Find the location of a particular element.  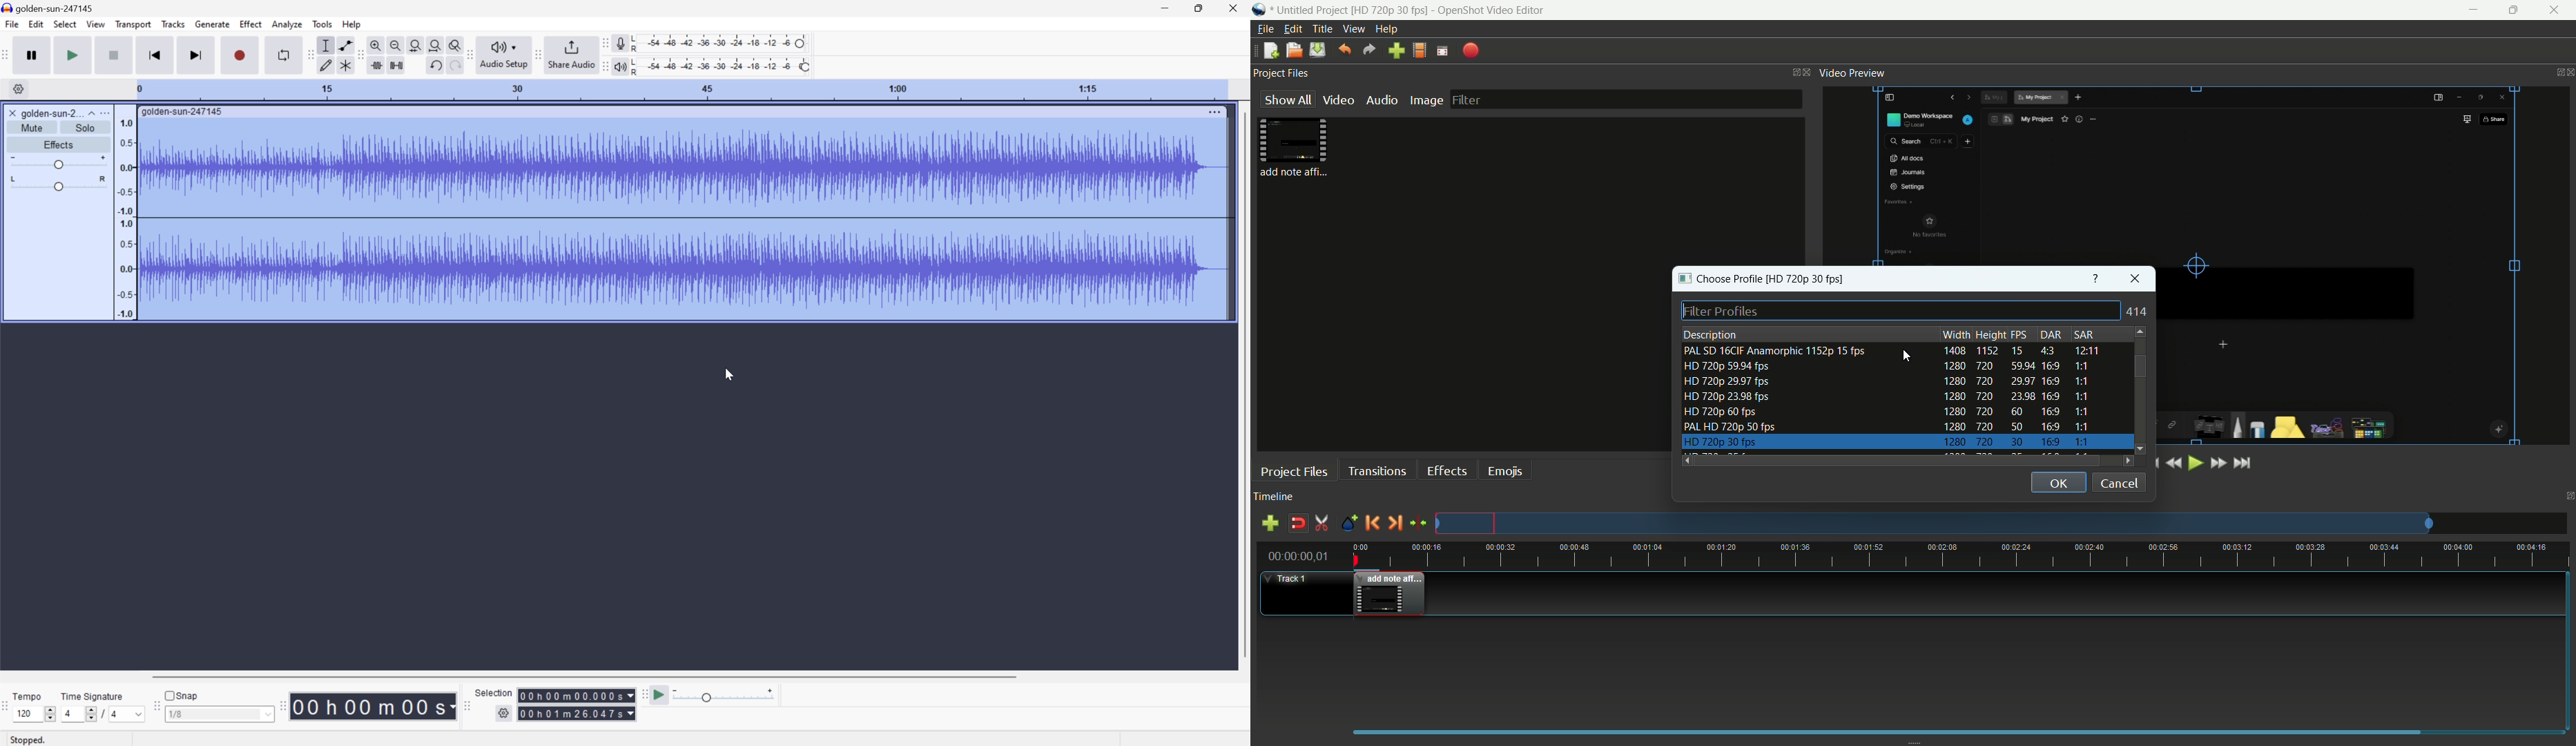

Slider is located at coordinates (59, 162).